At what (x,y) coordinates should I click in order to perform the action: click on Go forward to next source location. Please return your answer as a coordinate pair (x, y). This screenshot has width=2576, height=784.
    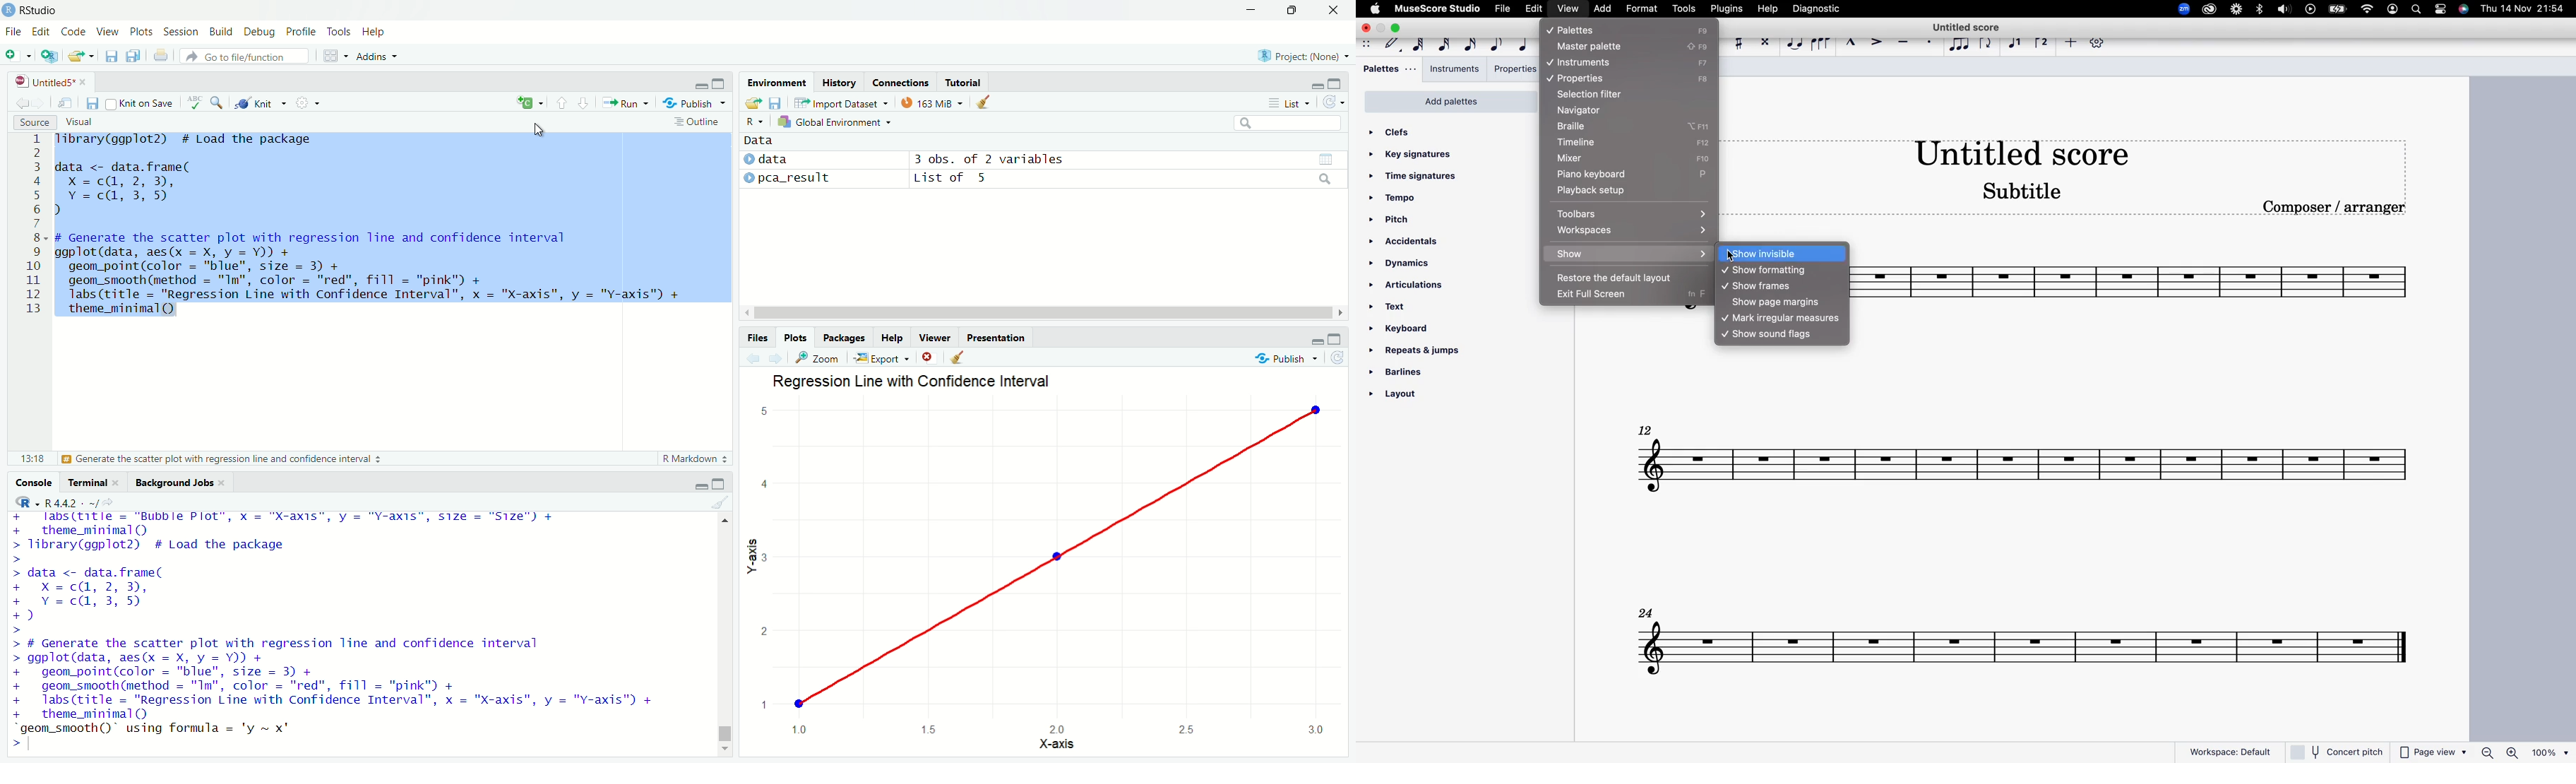
    Looking at the image, I should click on (40, 103).